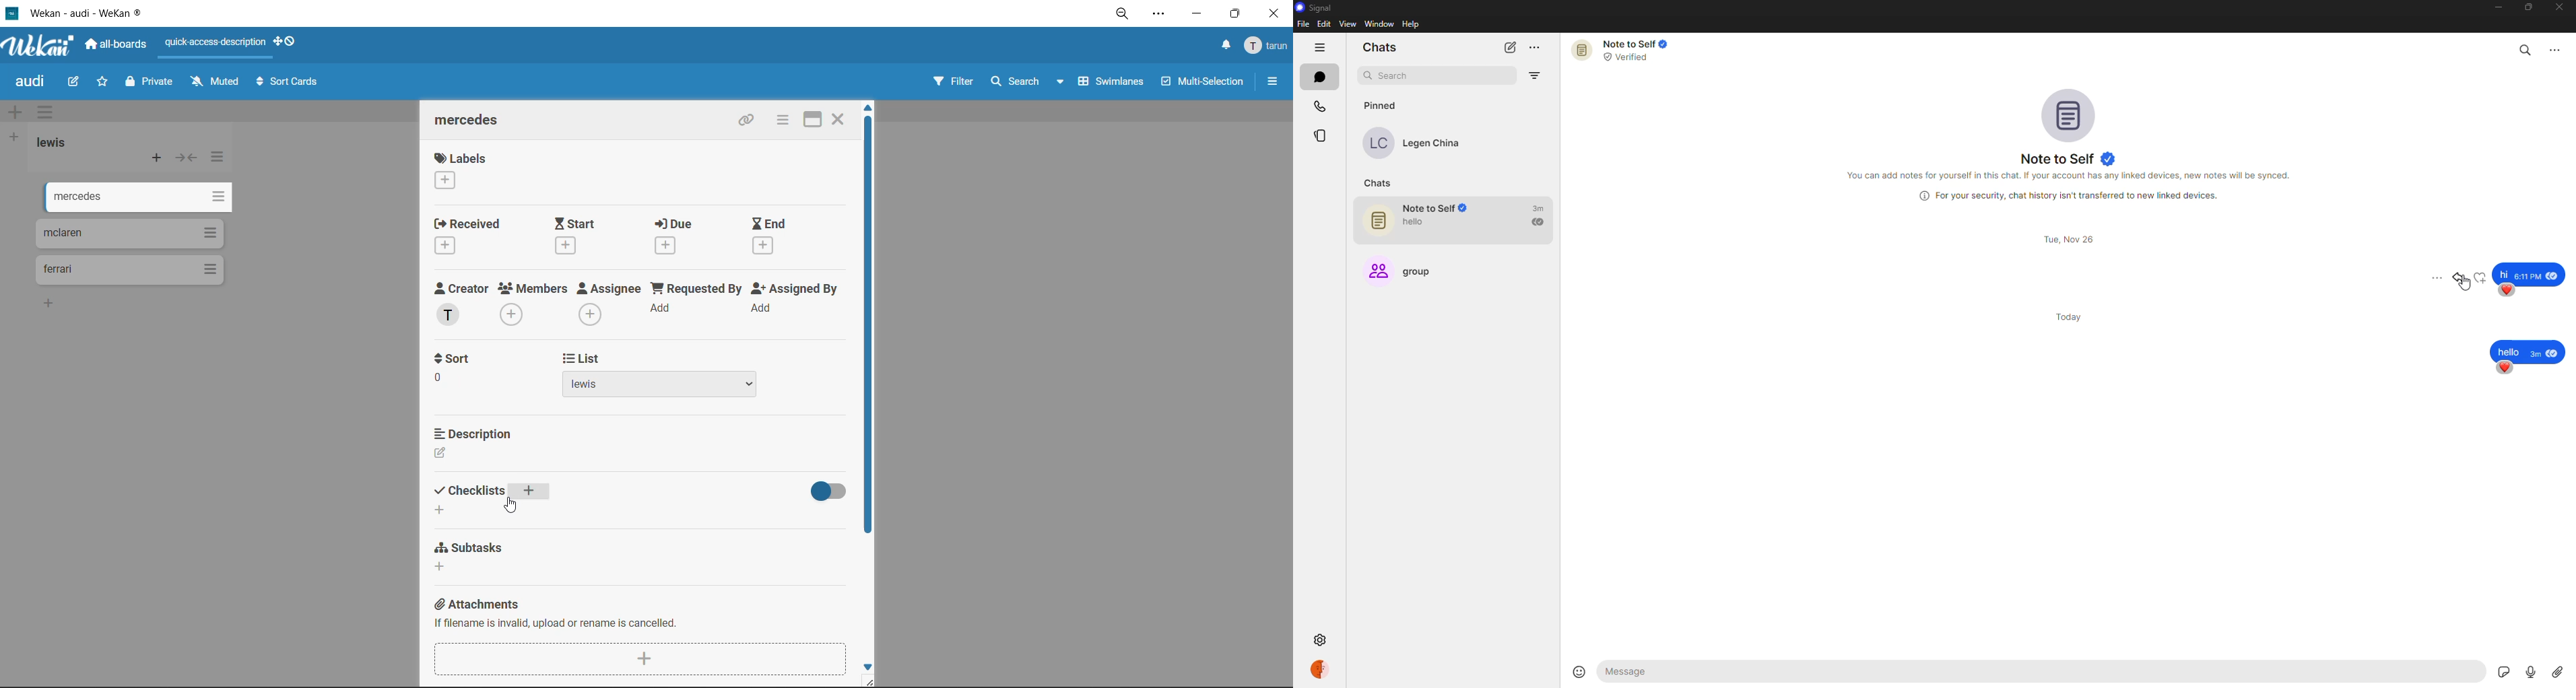 Image resolution: width=2576 pixels, height=700 pixels. I want to click on record, so click(2527, 671).